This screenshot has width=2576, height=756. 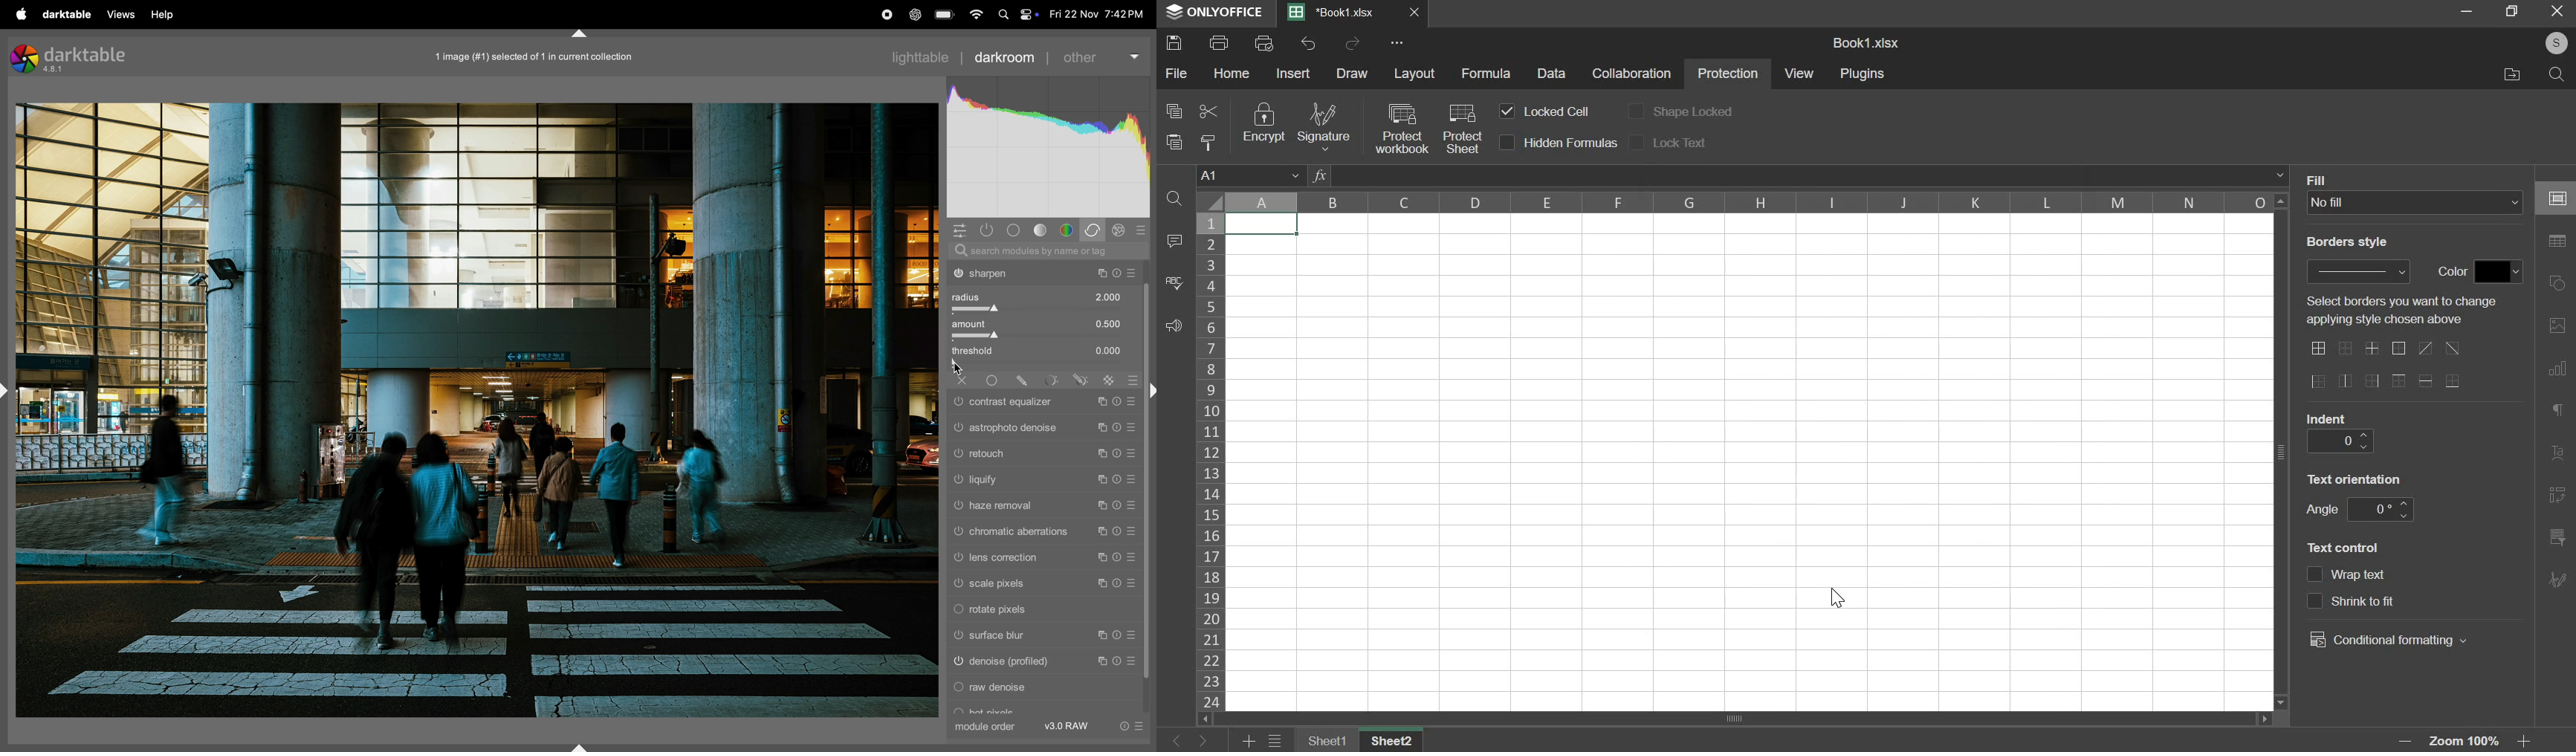 What do you see at coordinates (1042, 533) in the screenshot?
I see `chromatic abbretations` at bounding box center [1042, 533].